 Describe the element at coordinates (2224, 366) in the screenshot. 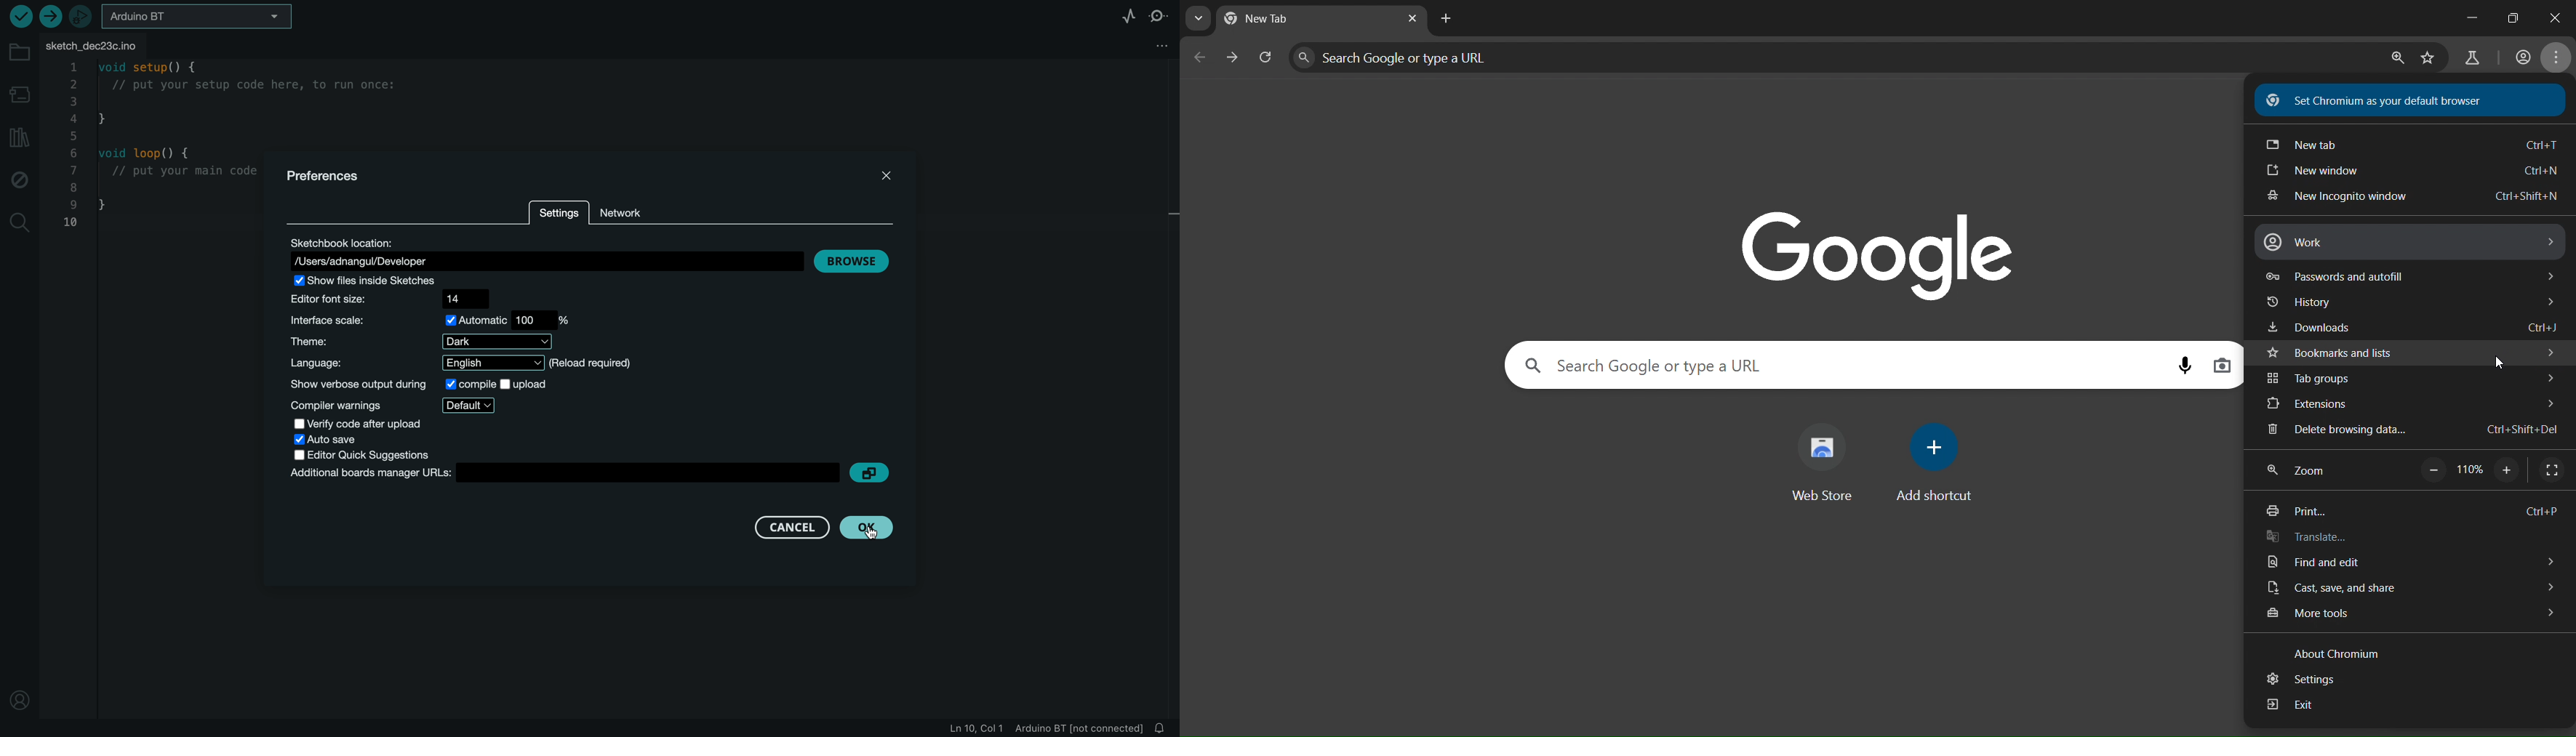

I see `image search` at that location.